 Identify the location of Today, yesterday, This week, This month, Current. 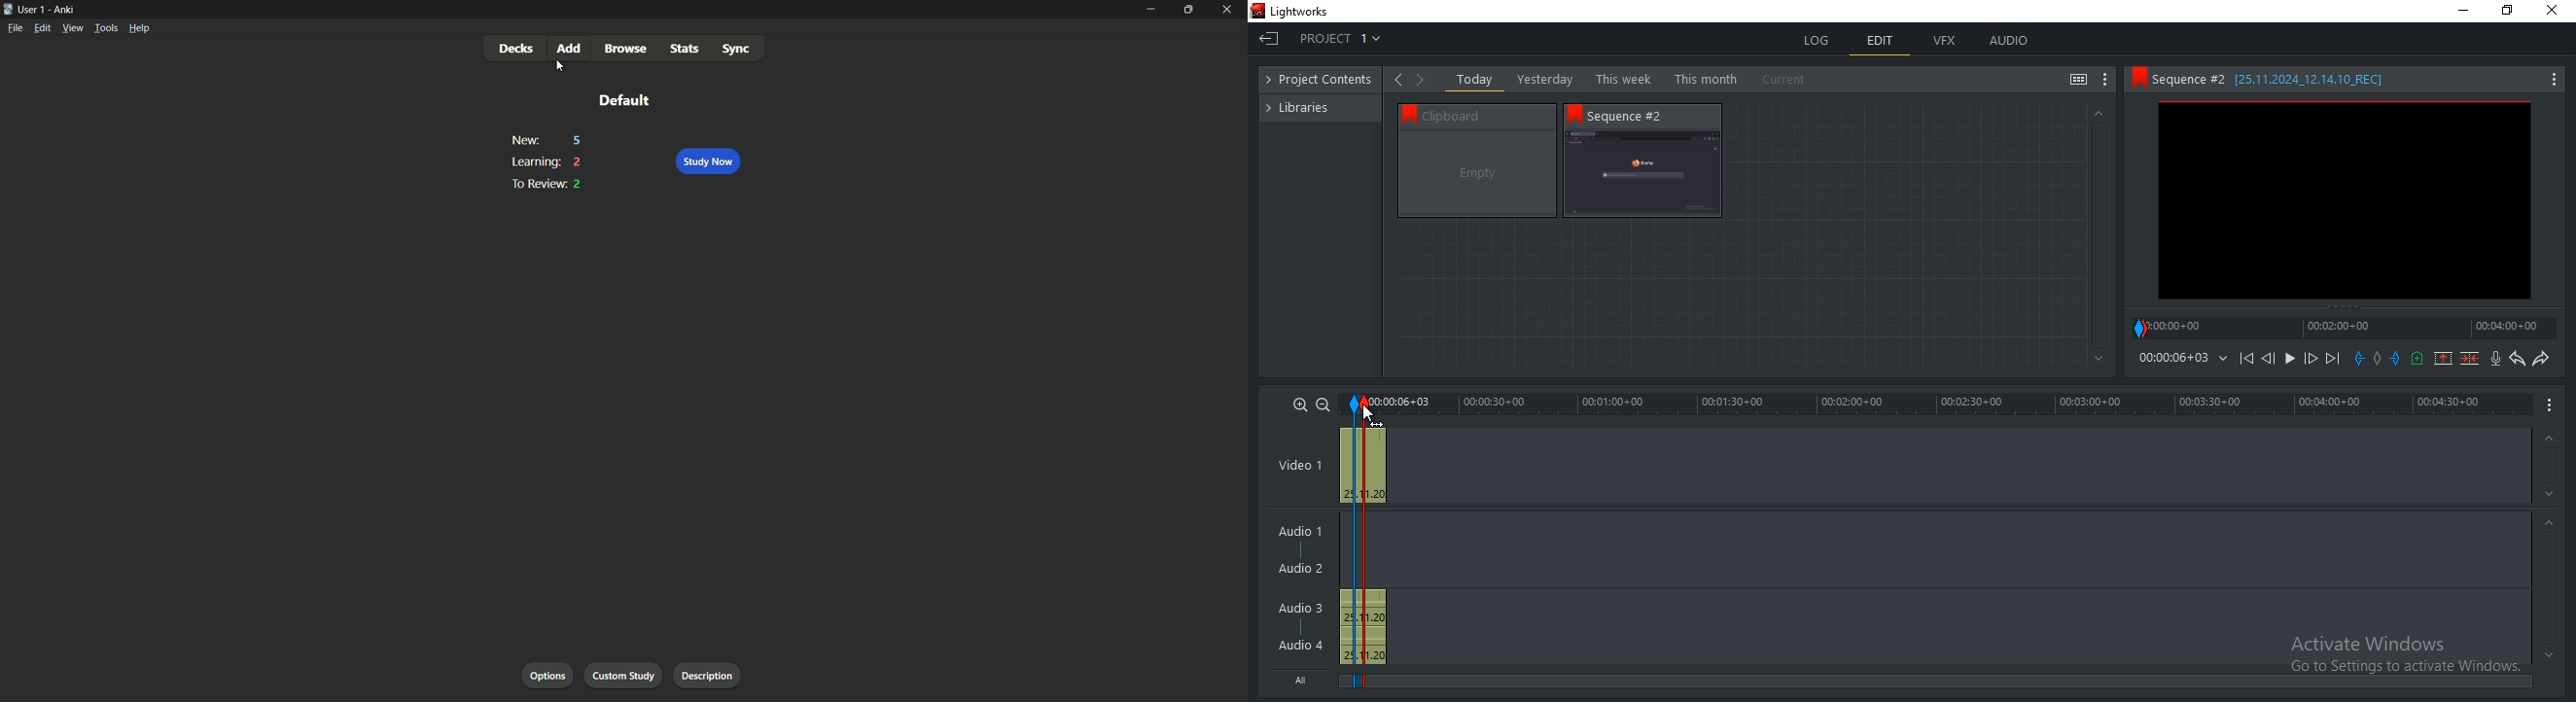
(1636, 79).